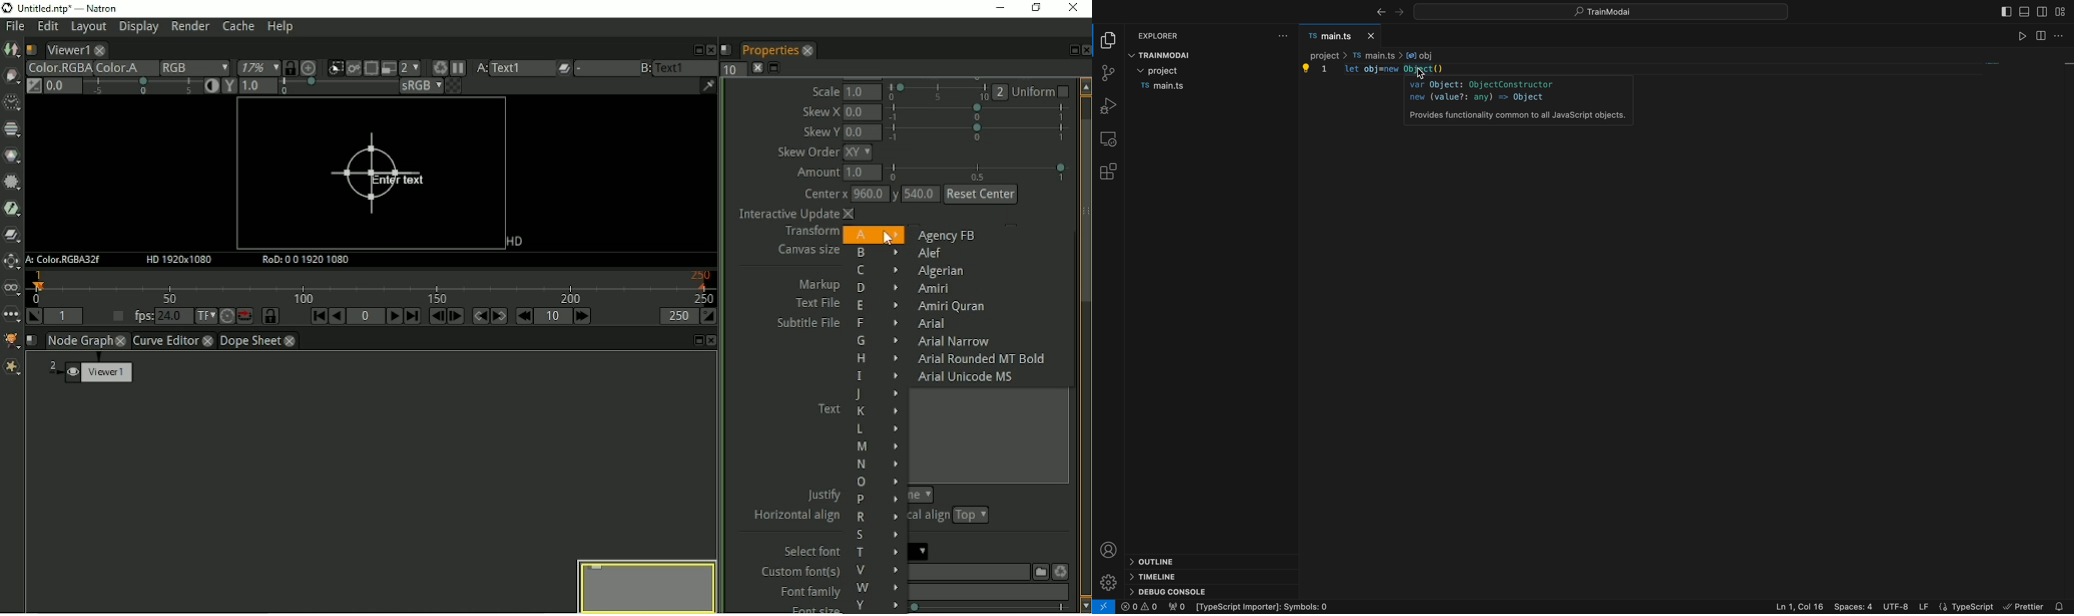 Image resolution: width=2100 pixels, height=616 pixels. What do you see at coordinates (798, 572) in the screenshot?
I see `Custom font(s)` at bounding box center [798, 572].